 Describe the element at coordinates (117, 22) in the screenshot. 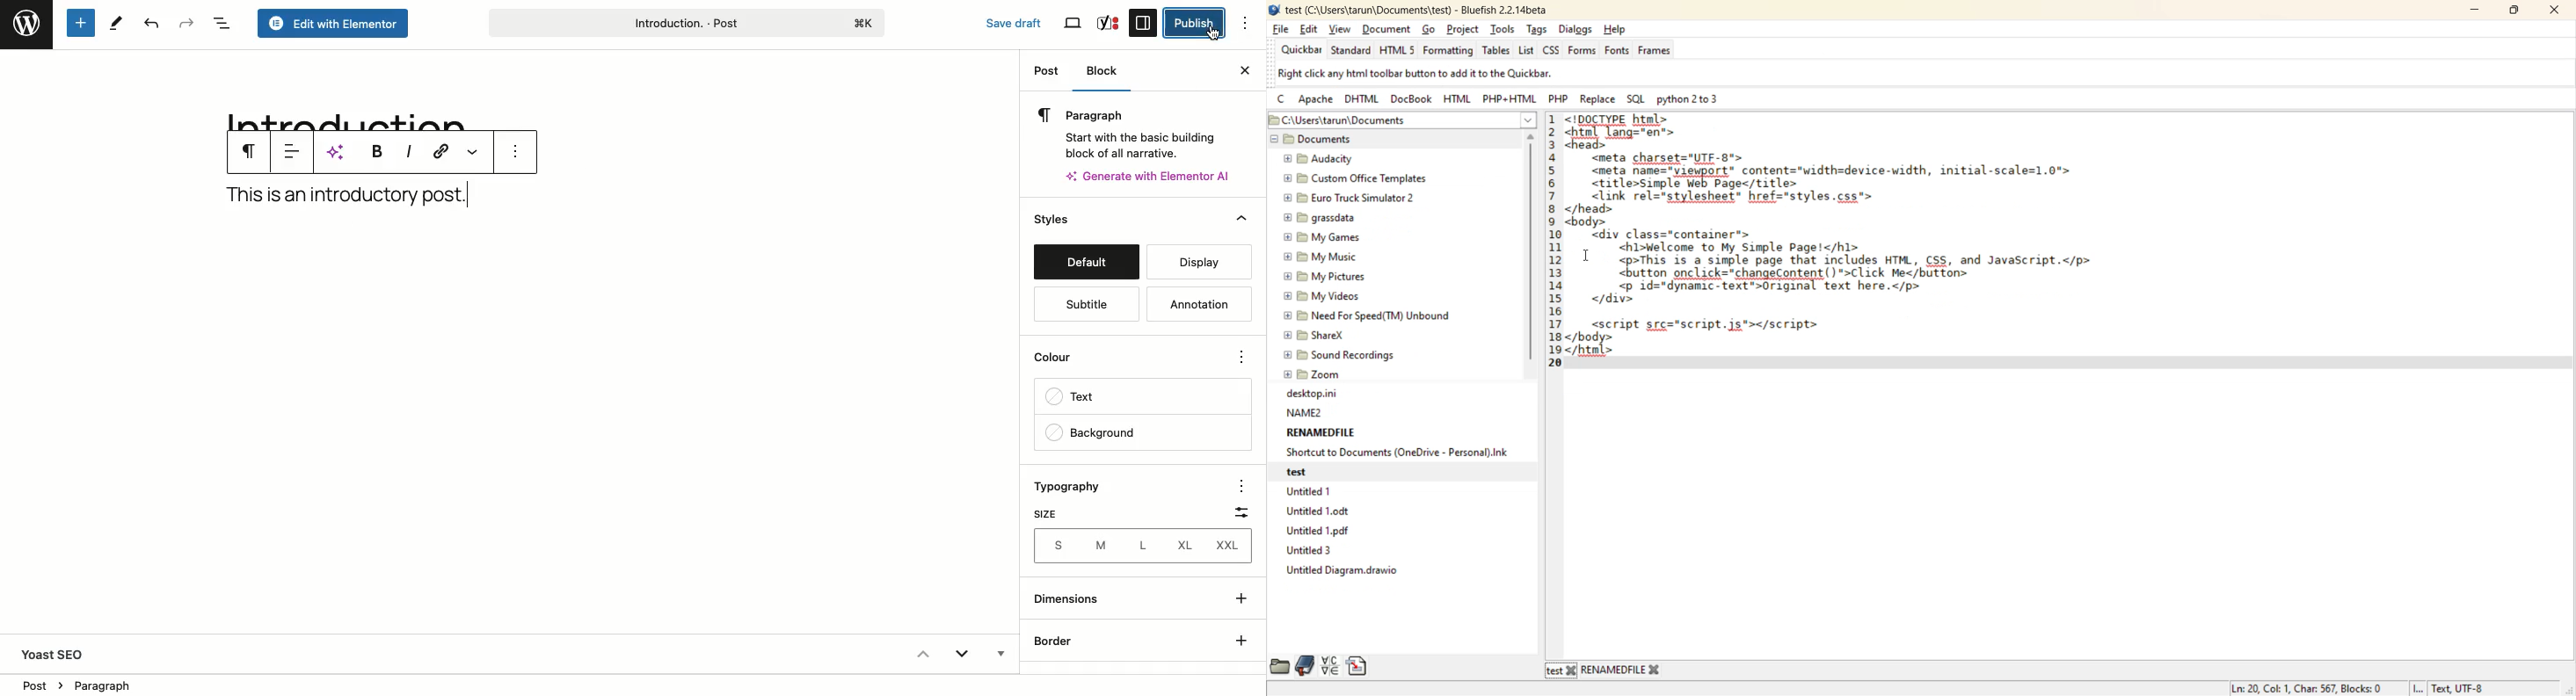

I see `Tools` at that location.